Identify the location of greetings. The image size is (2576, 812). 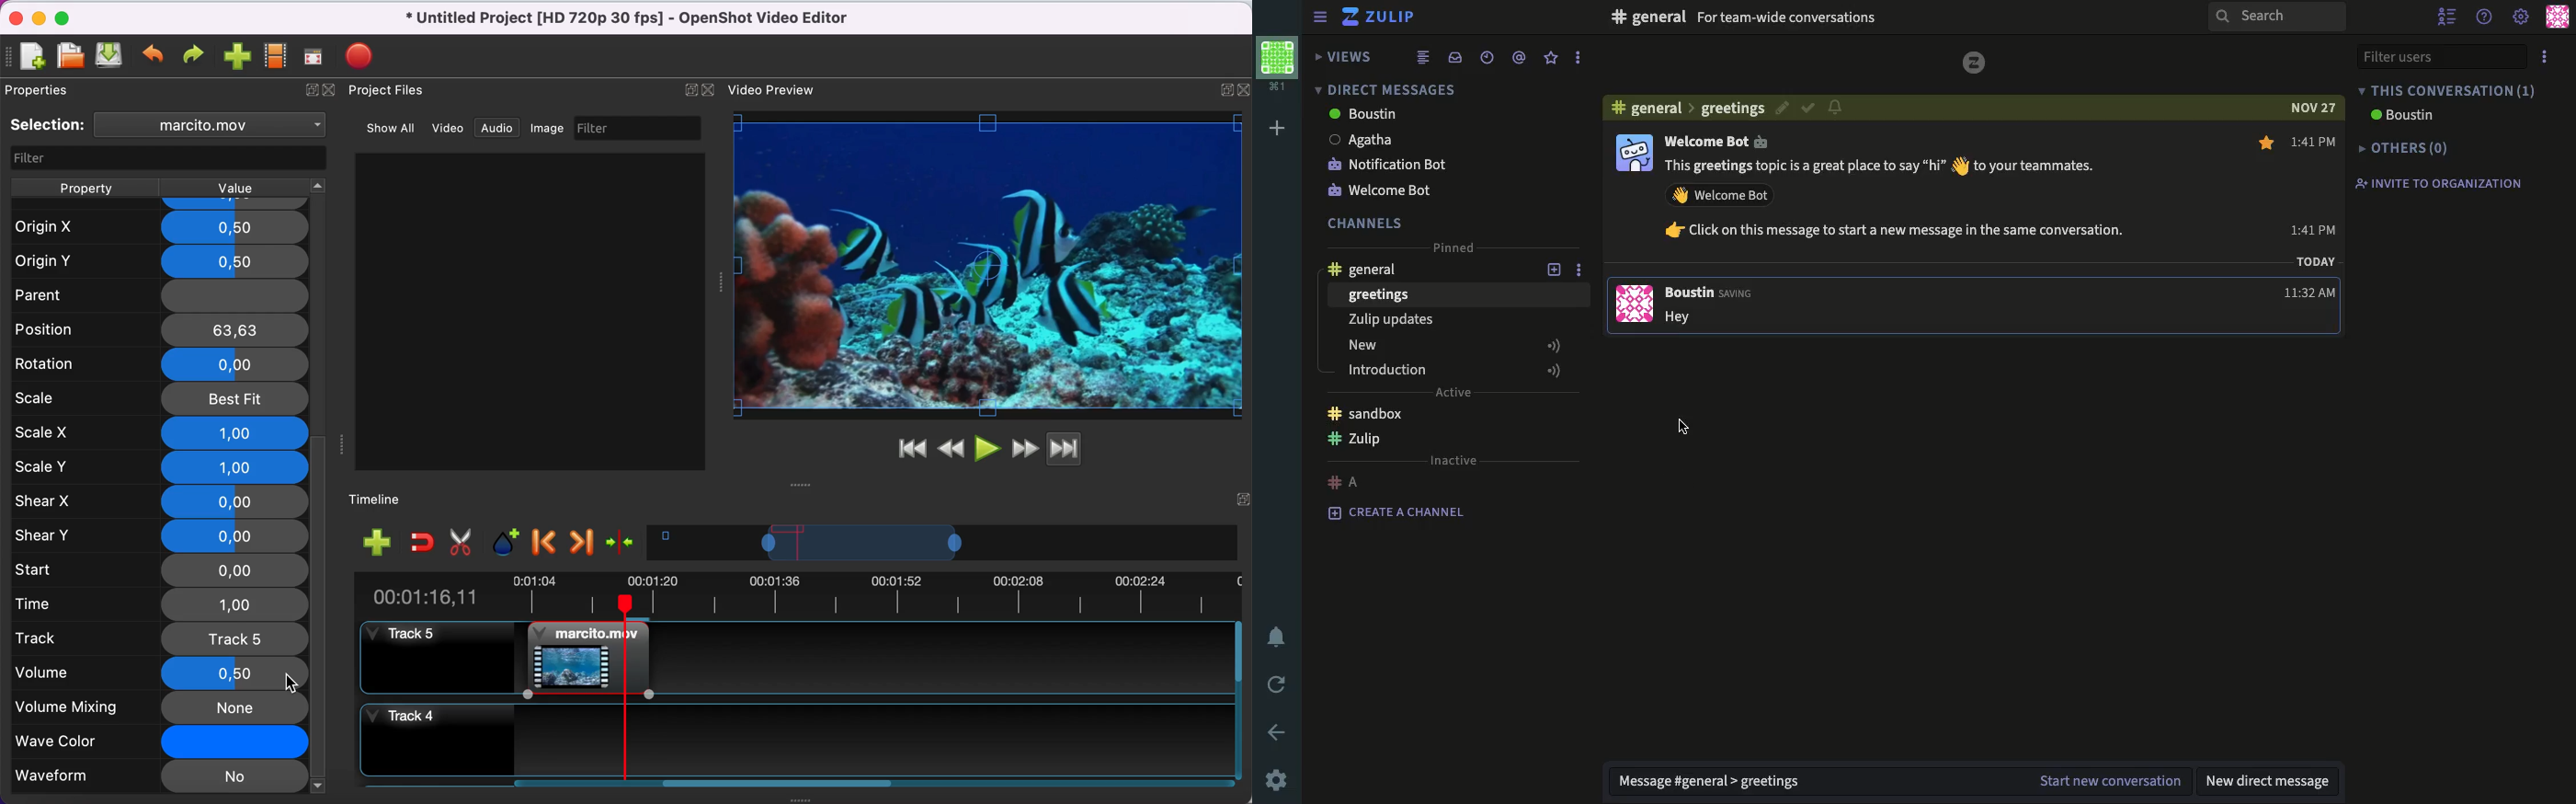
(1380, 296).